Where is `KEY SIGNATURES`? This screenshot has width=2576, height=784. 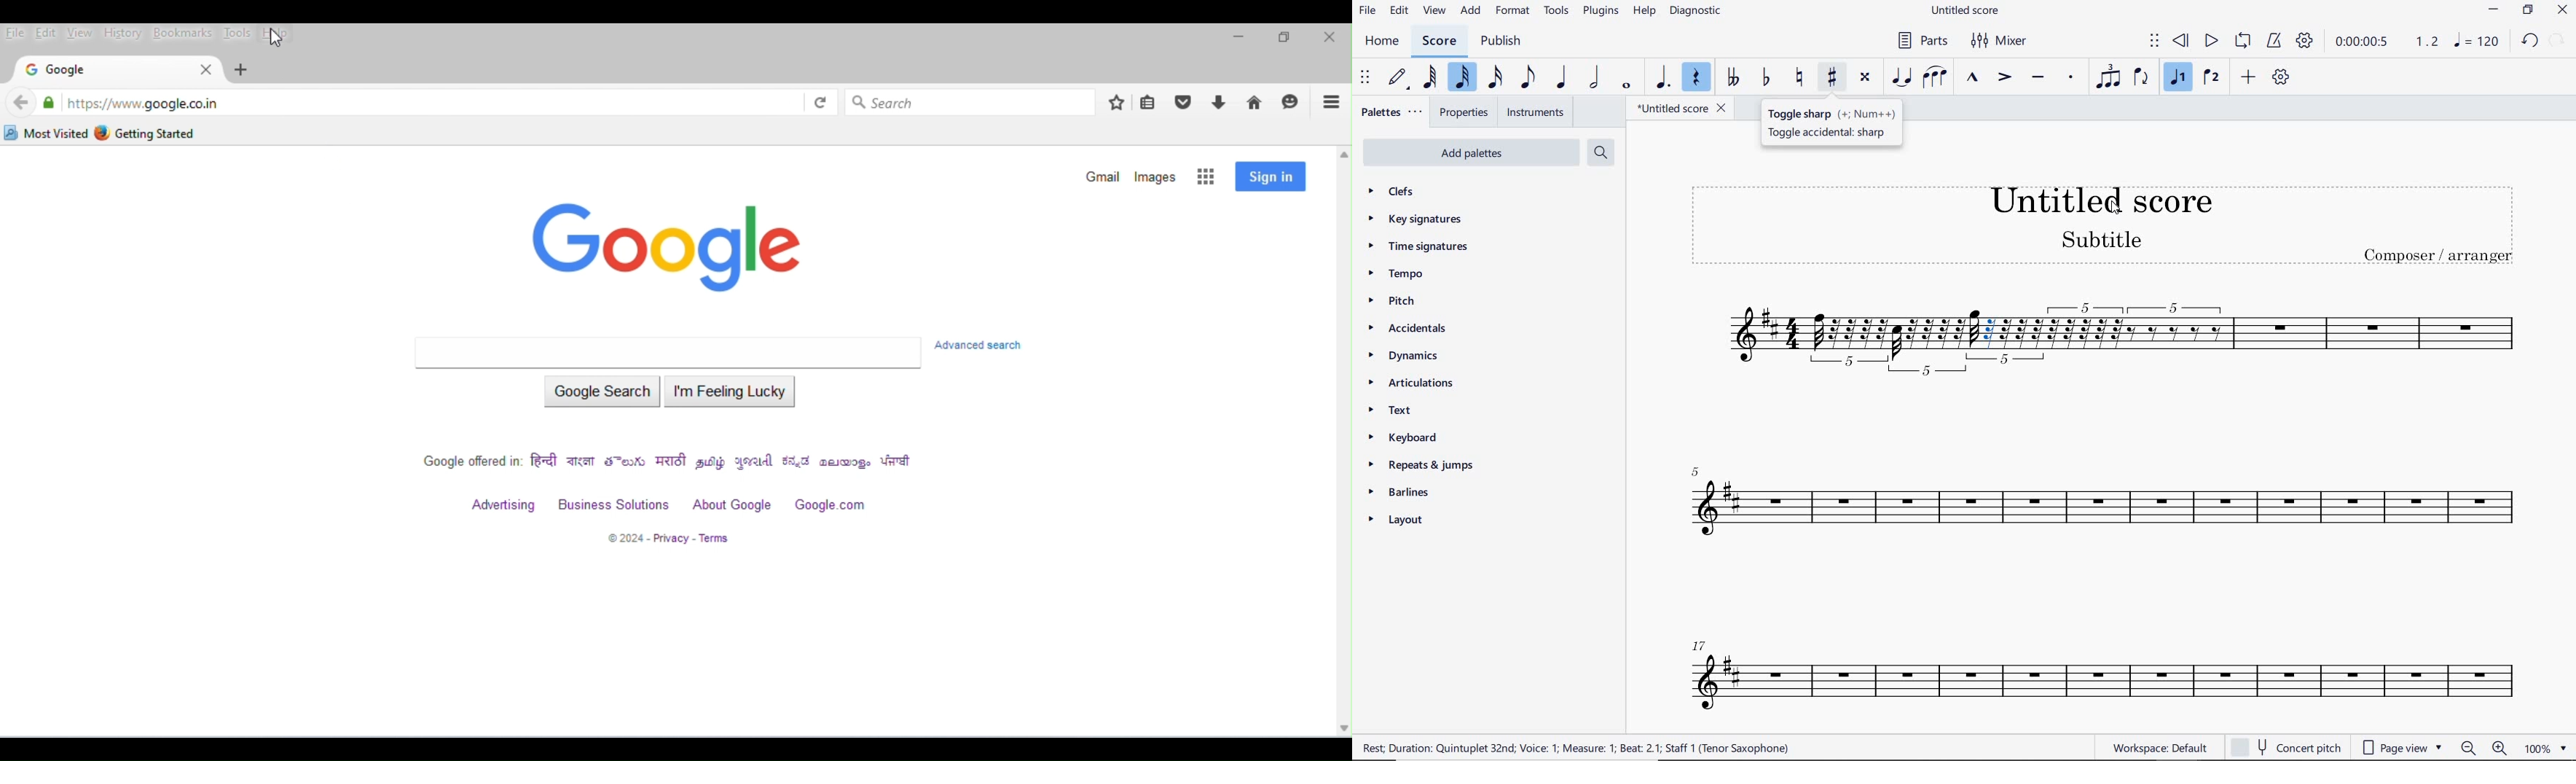 KEY SIGNATURES is located at coordinates (1421, 219).